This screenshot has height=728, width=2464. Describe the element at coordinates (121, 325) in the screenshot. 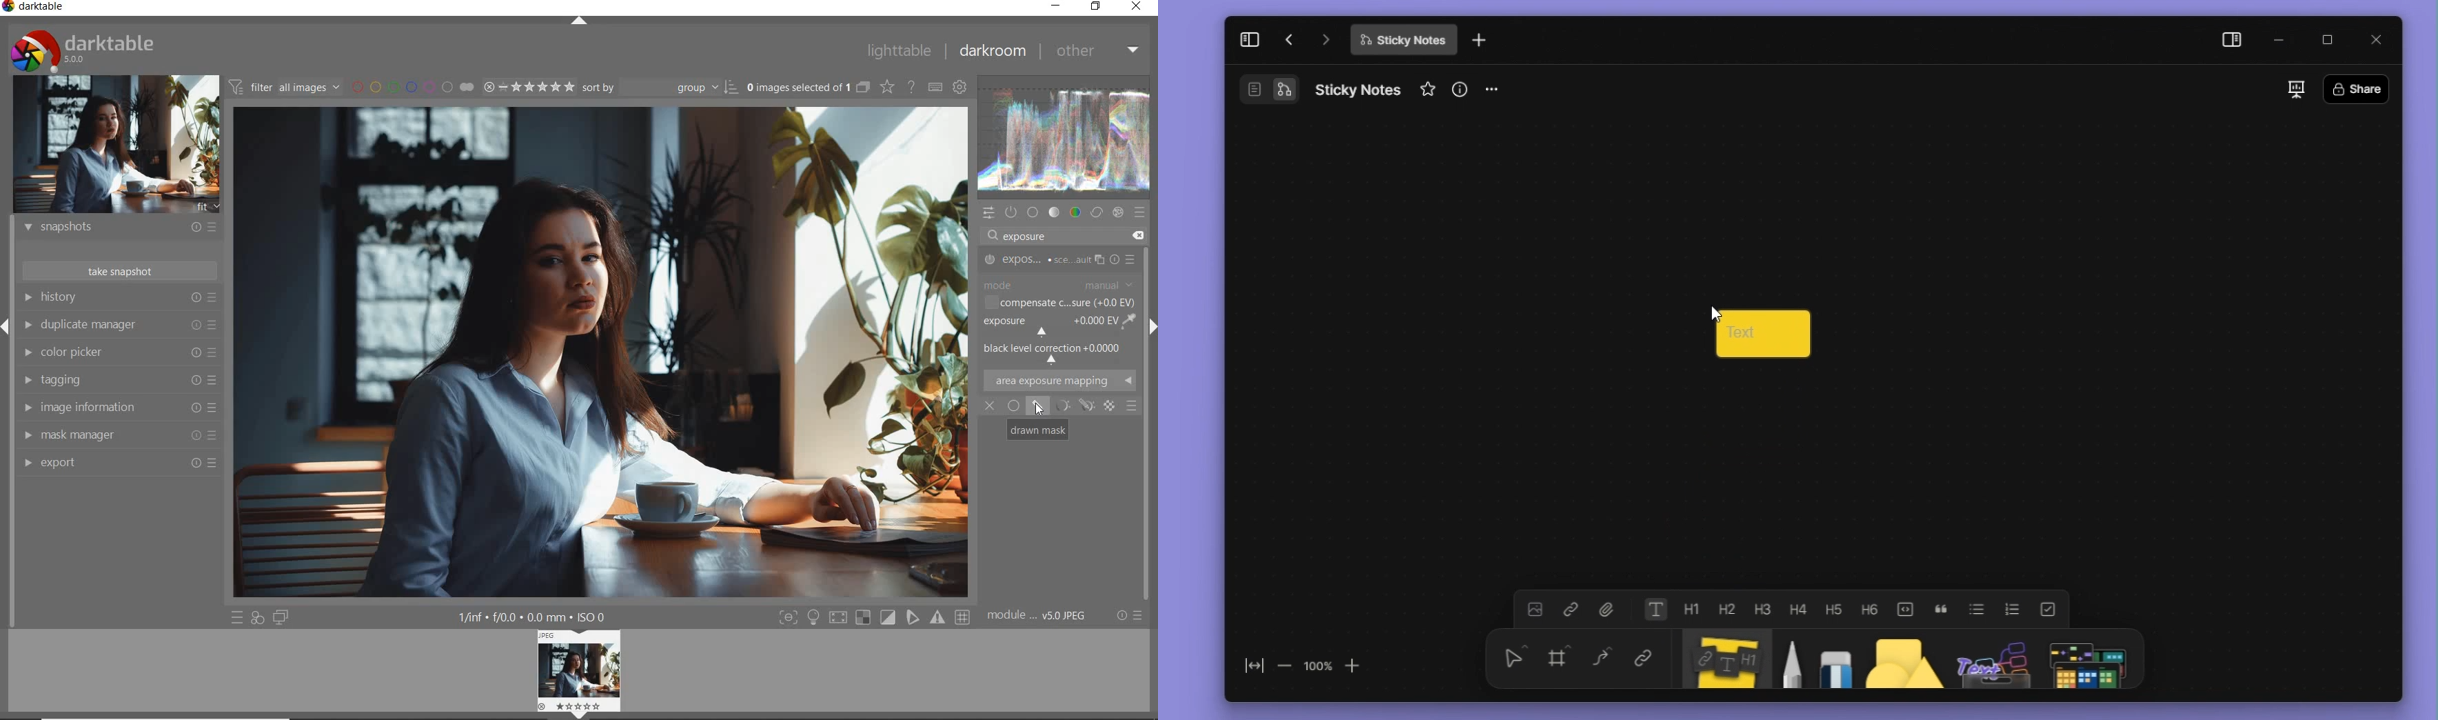

I see `duplicate manager` at that location.